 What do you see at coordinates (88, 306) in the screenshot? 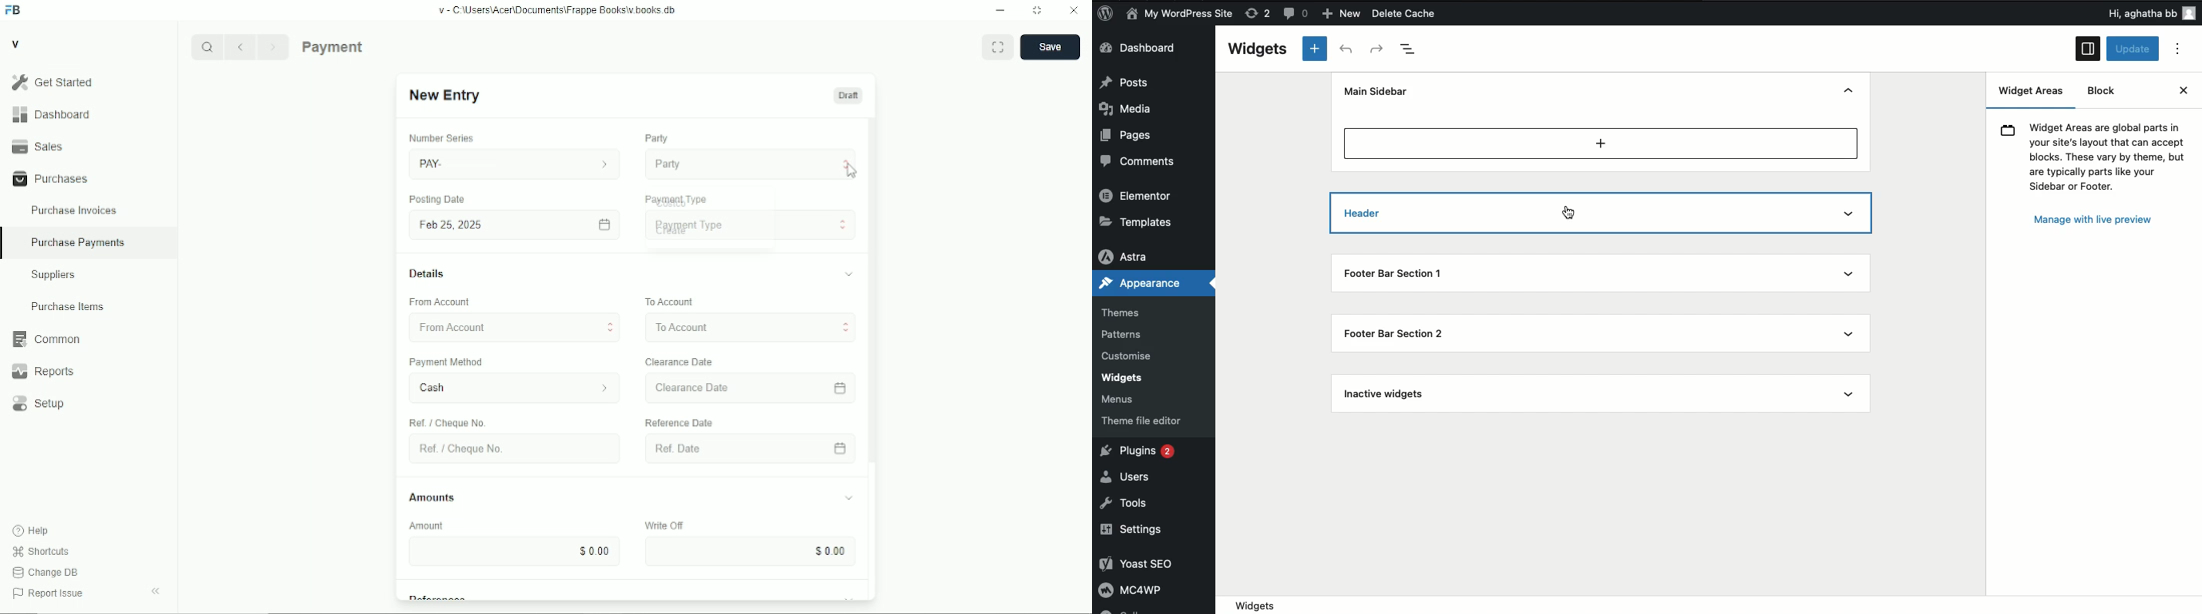
I see `Purchase Items` at bounding box center [88, 306].